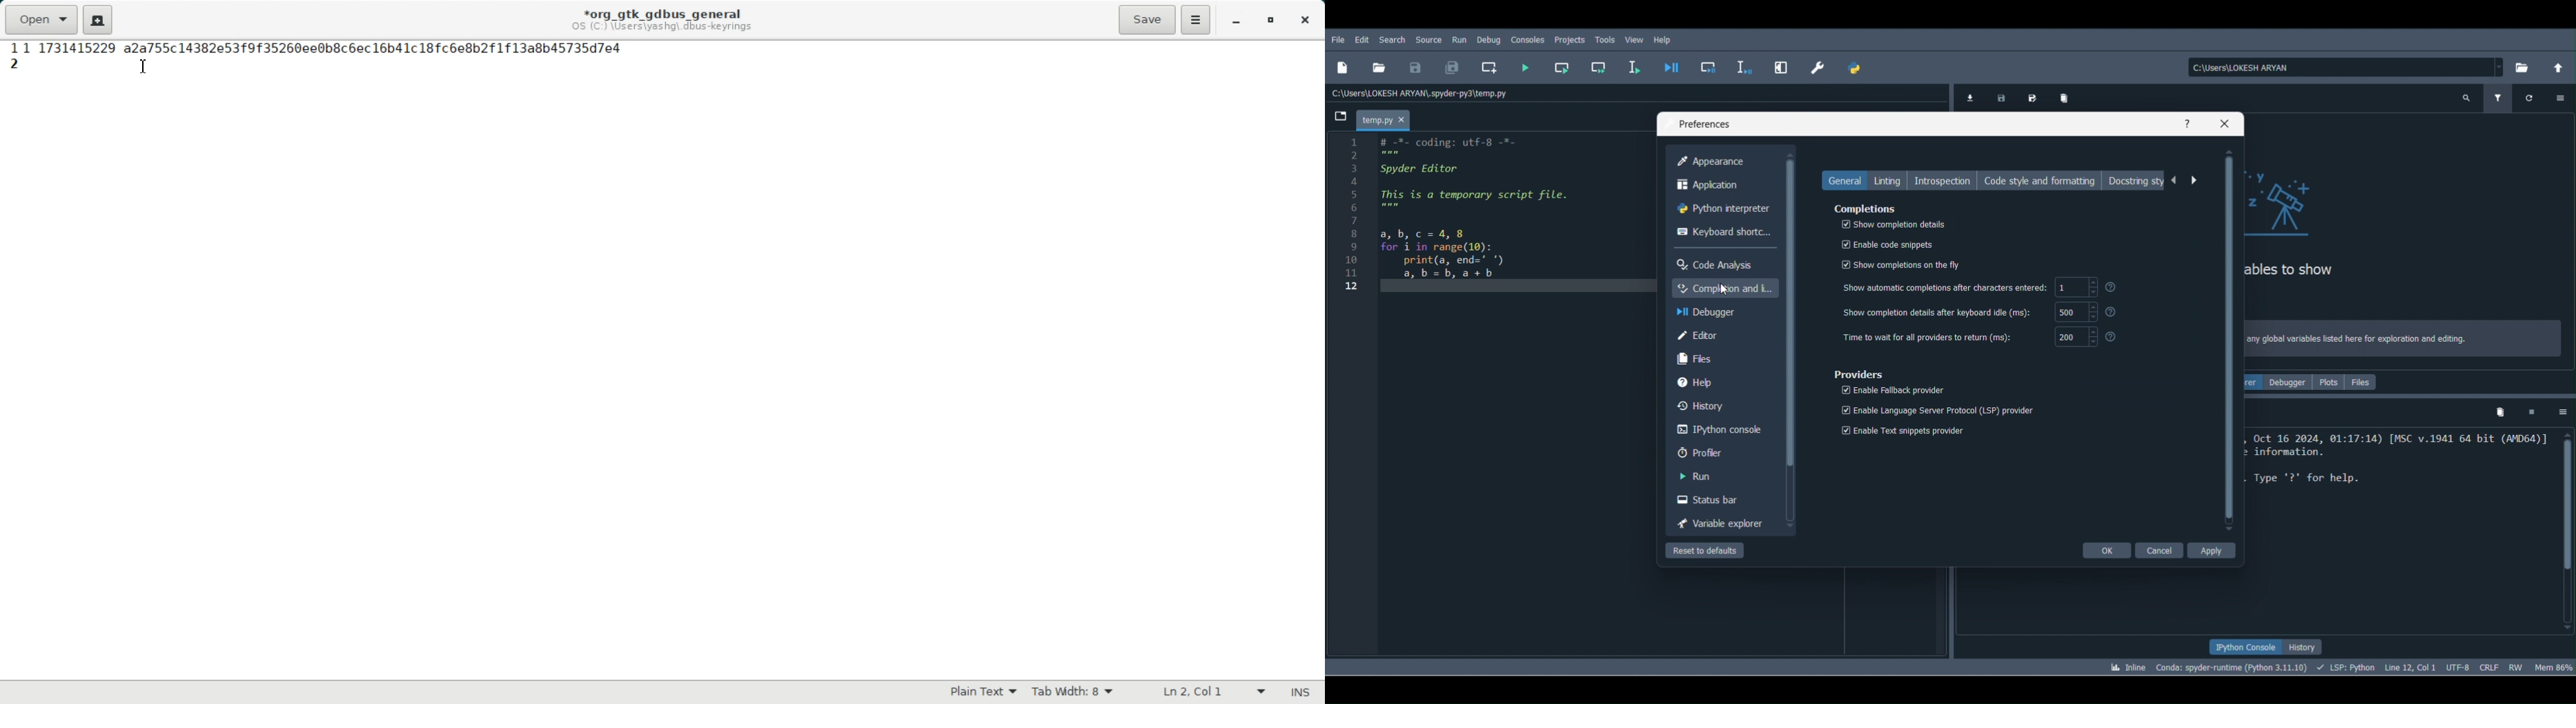 This screenshot has height=728, width=2576. I want to click on Completions, linting, code folding and symbols status, so click(2348, 667).